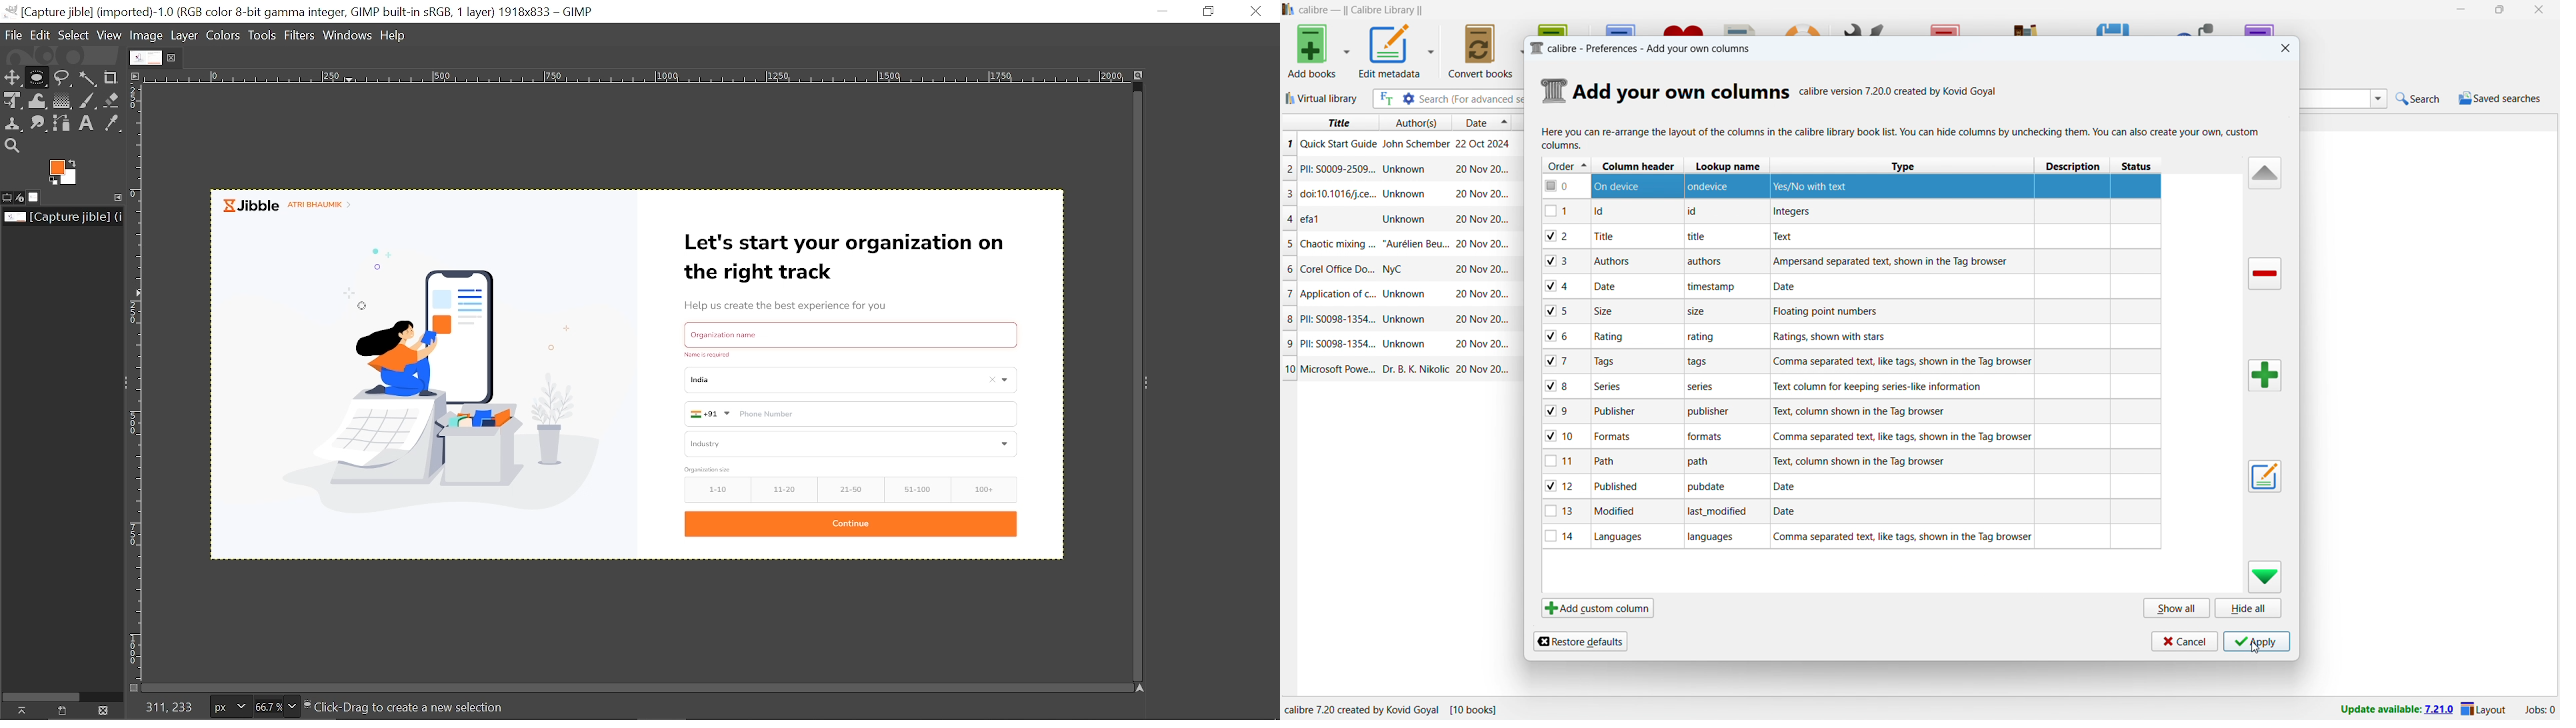 Image resolution: width=2576 pixels, height=728 pixels. I want to click on enter search string, so click(1469, 99).